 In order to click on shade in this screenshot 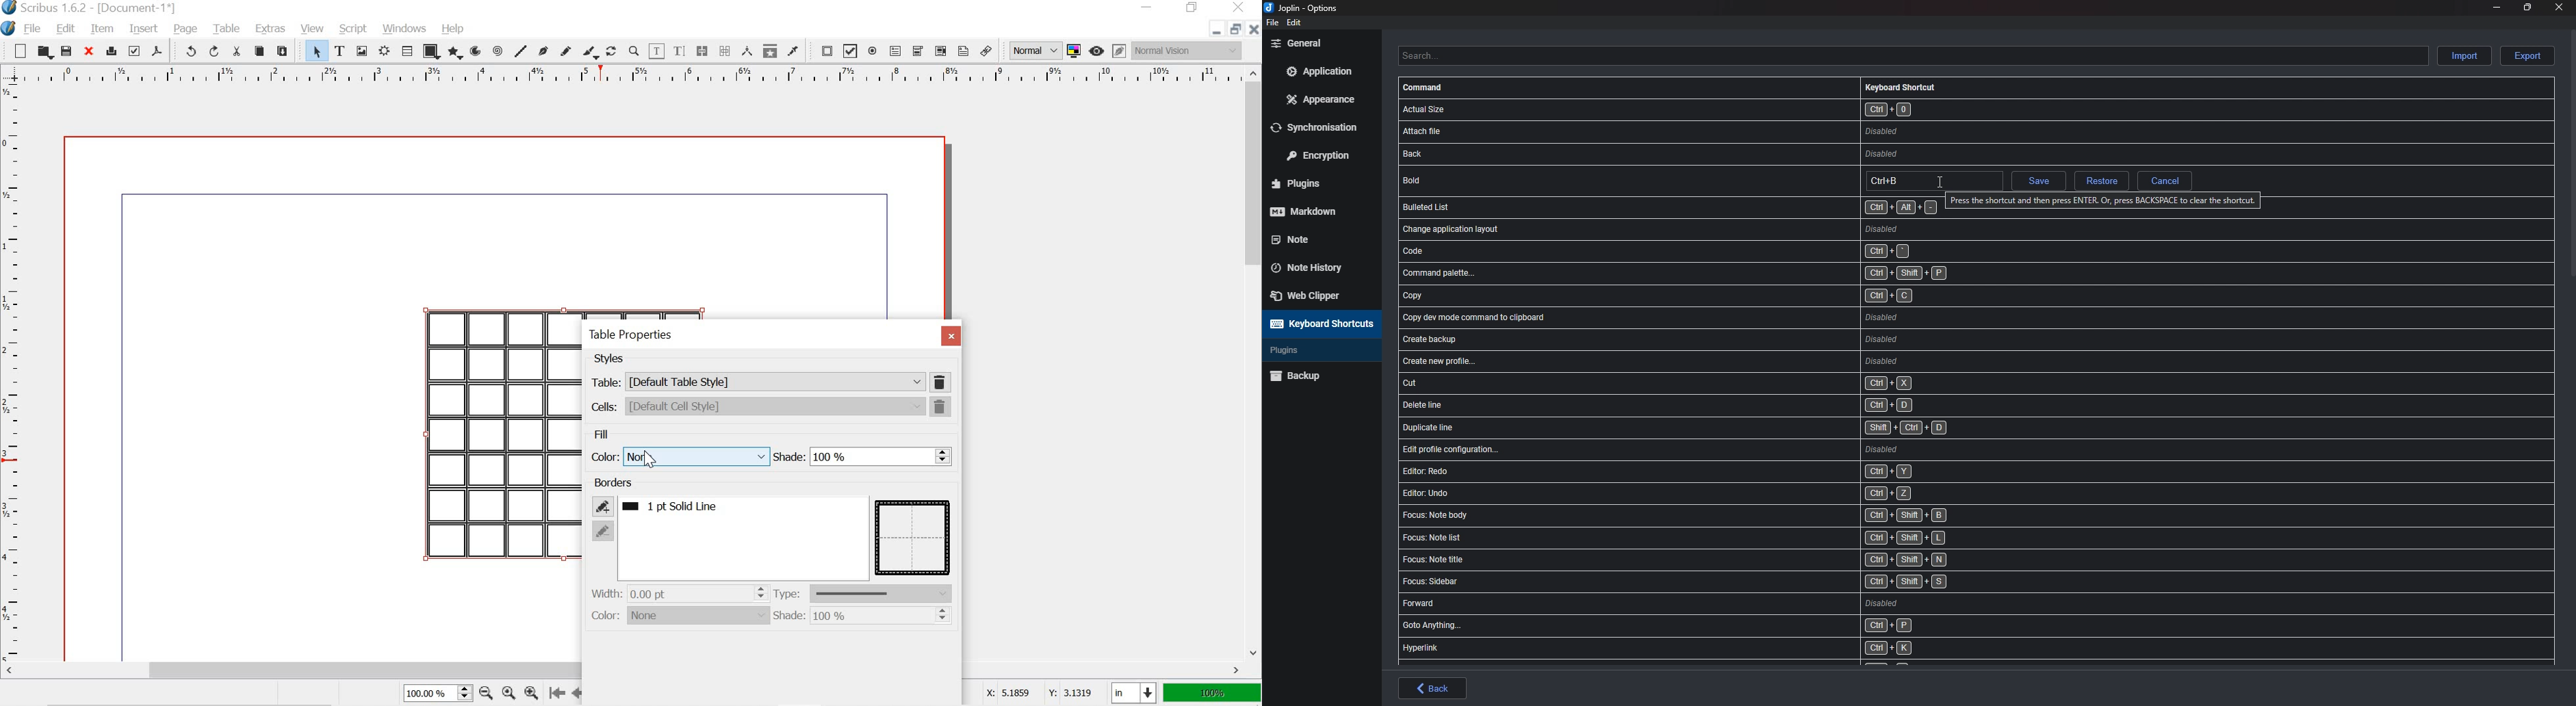, I will do `click(852, 458)`.